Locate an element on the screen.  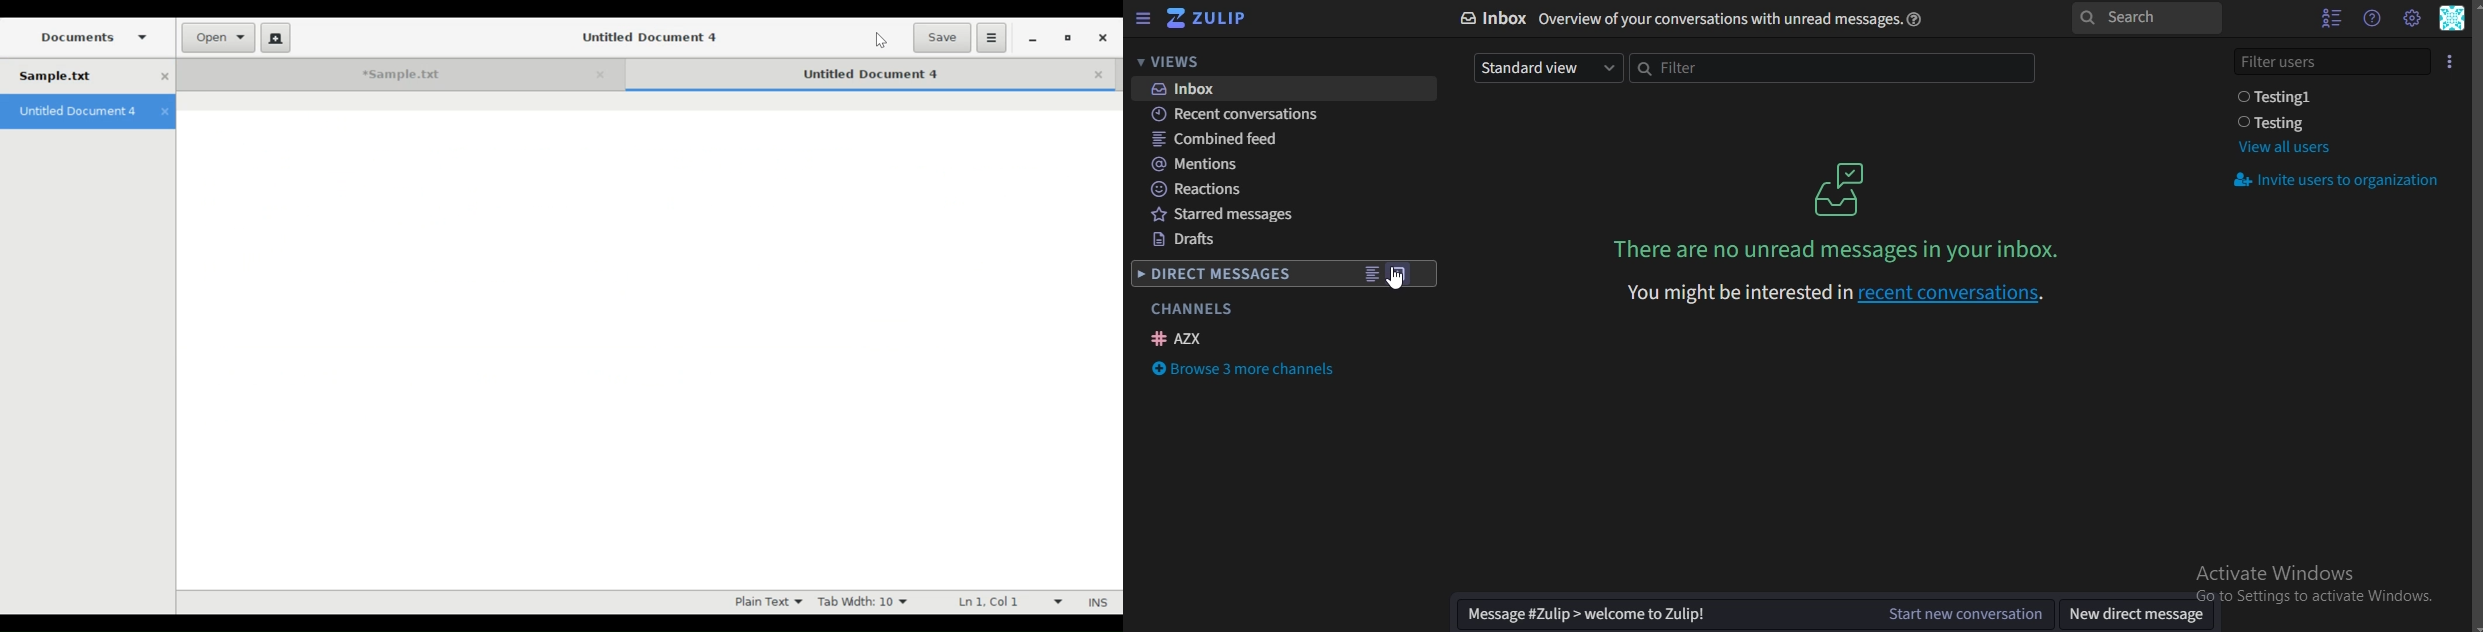
Line & column preference  is located at coordinates (1007, 602).